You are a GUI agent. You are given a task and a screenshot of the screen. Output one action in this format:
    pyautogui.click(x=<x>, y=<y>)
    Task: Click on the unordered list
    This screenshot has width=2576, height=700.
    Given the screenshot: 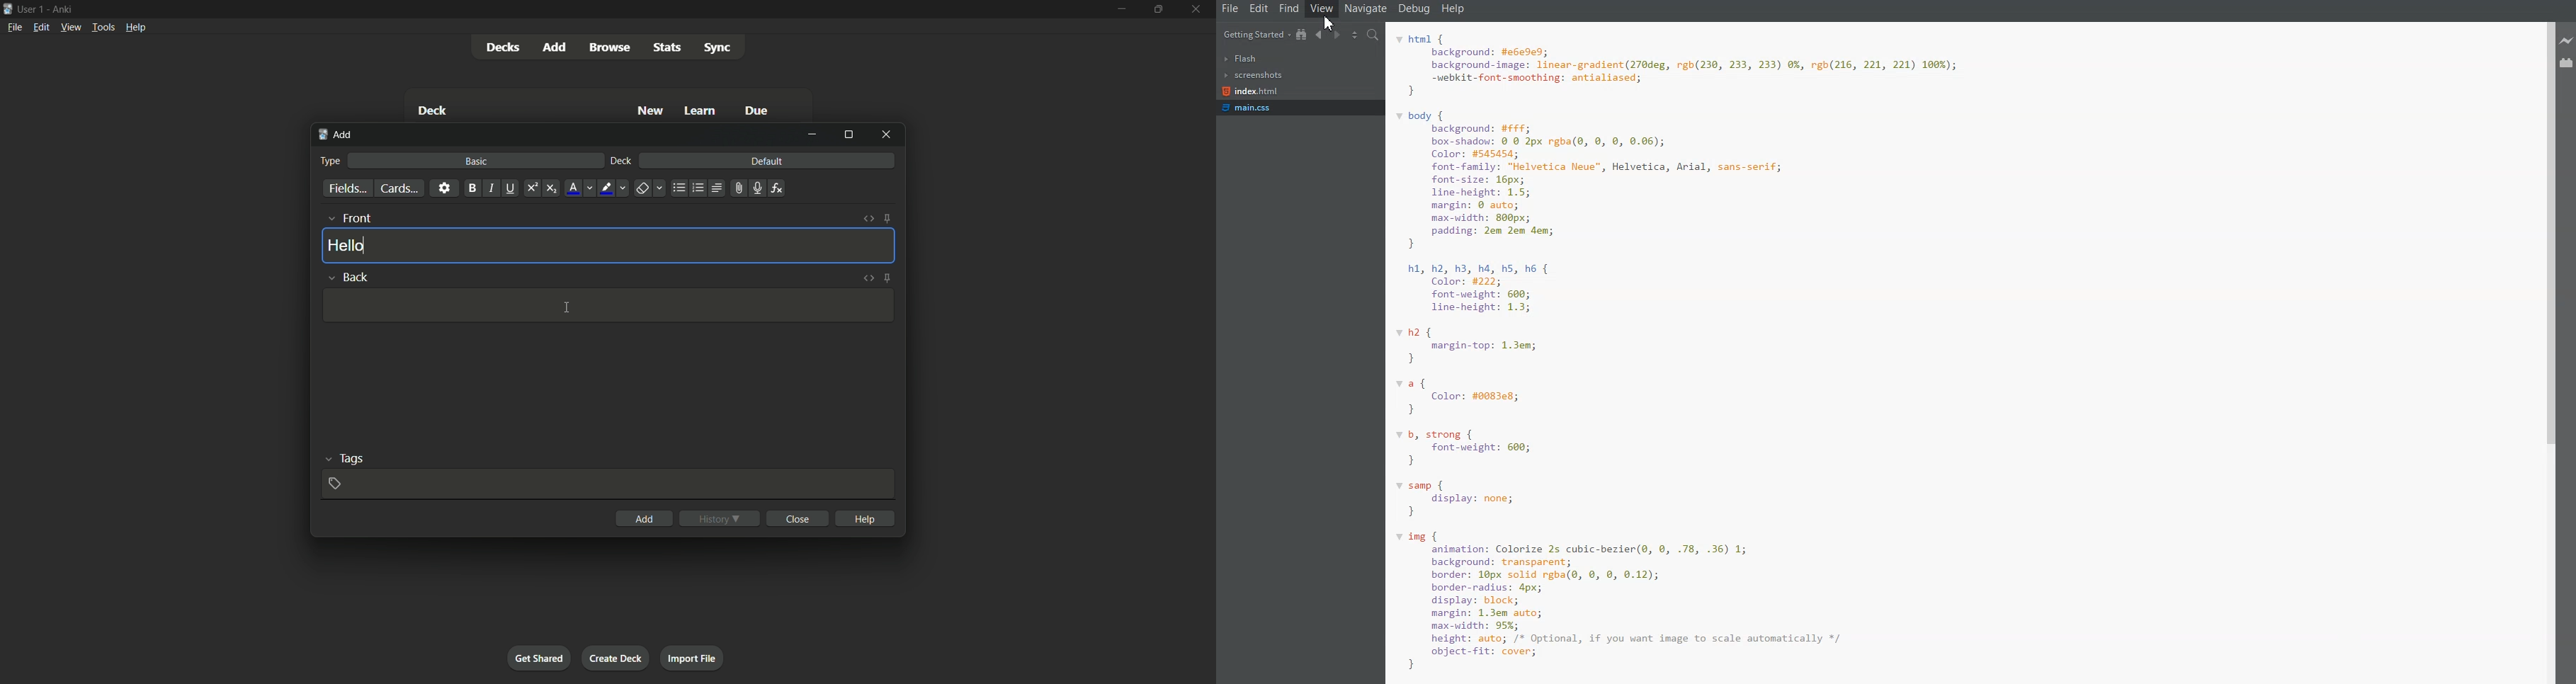 What is the action you would take?
    pyautogui.click(x=679, y=189)
    